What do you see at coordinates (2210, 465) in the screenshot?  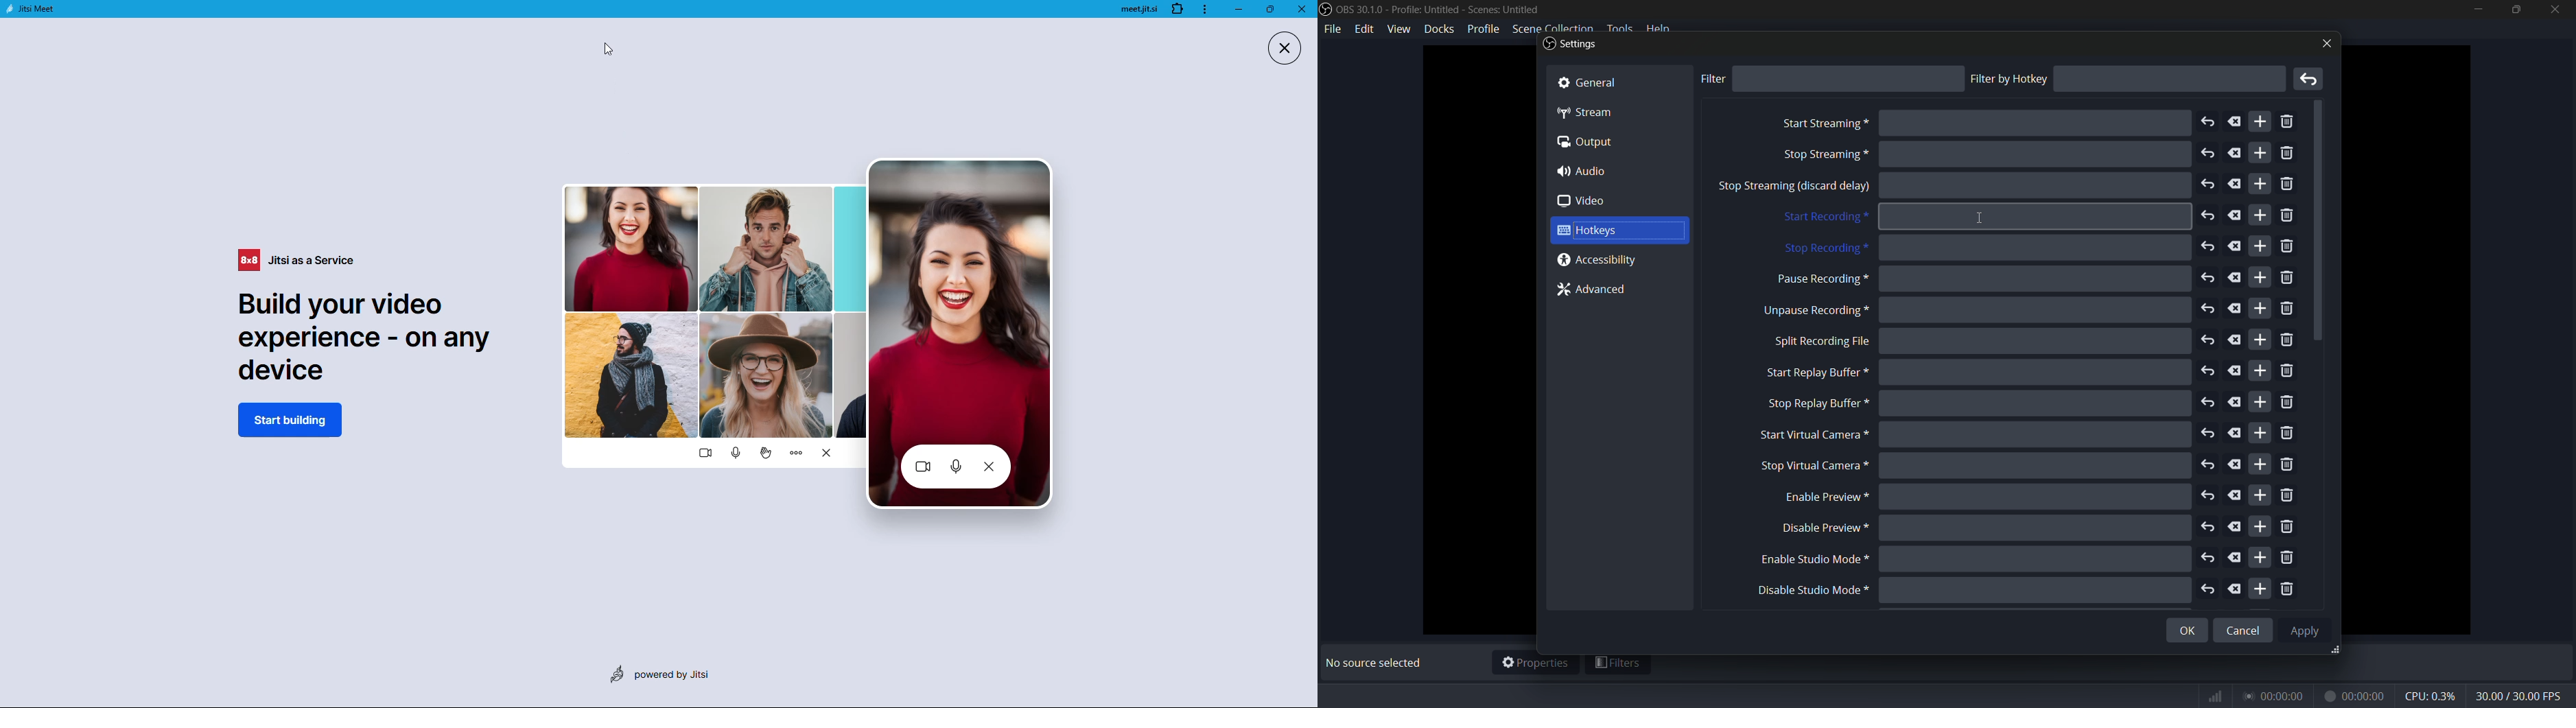 I see `undo` at bounding box center [2210, 465].